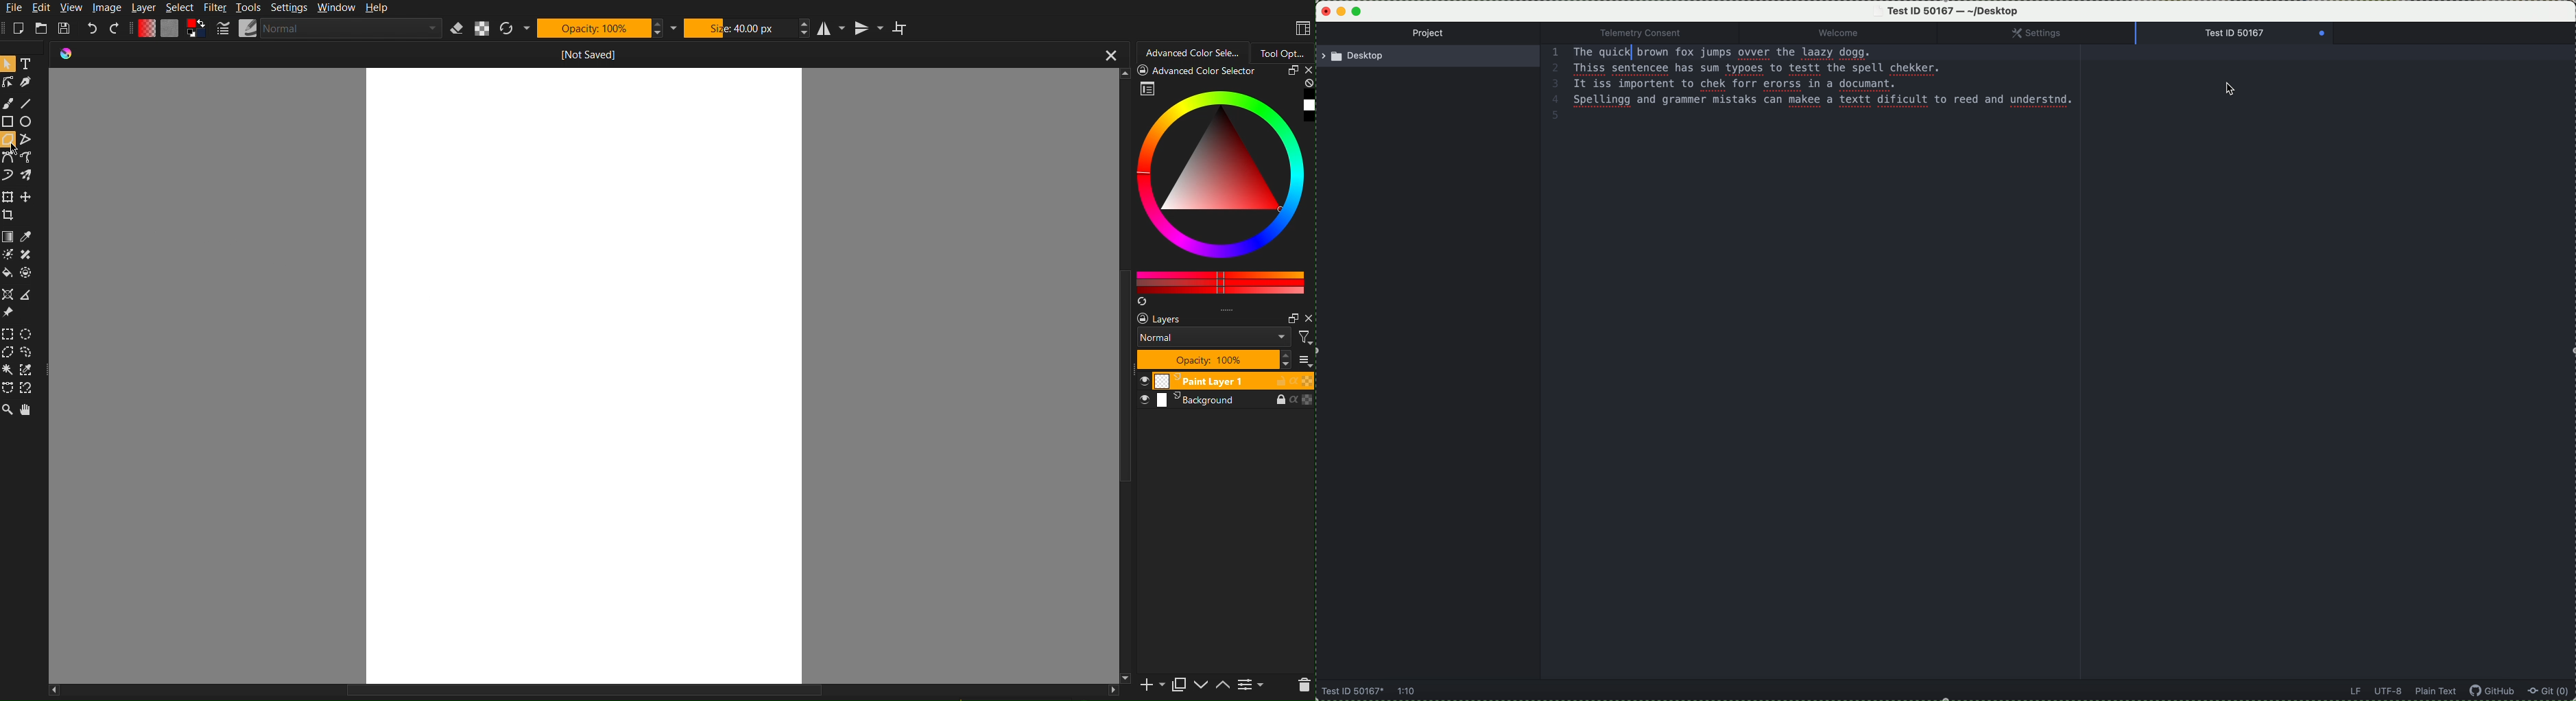  I want to click on background, so click(1226, 401).